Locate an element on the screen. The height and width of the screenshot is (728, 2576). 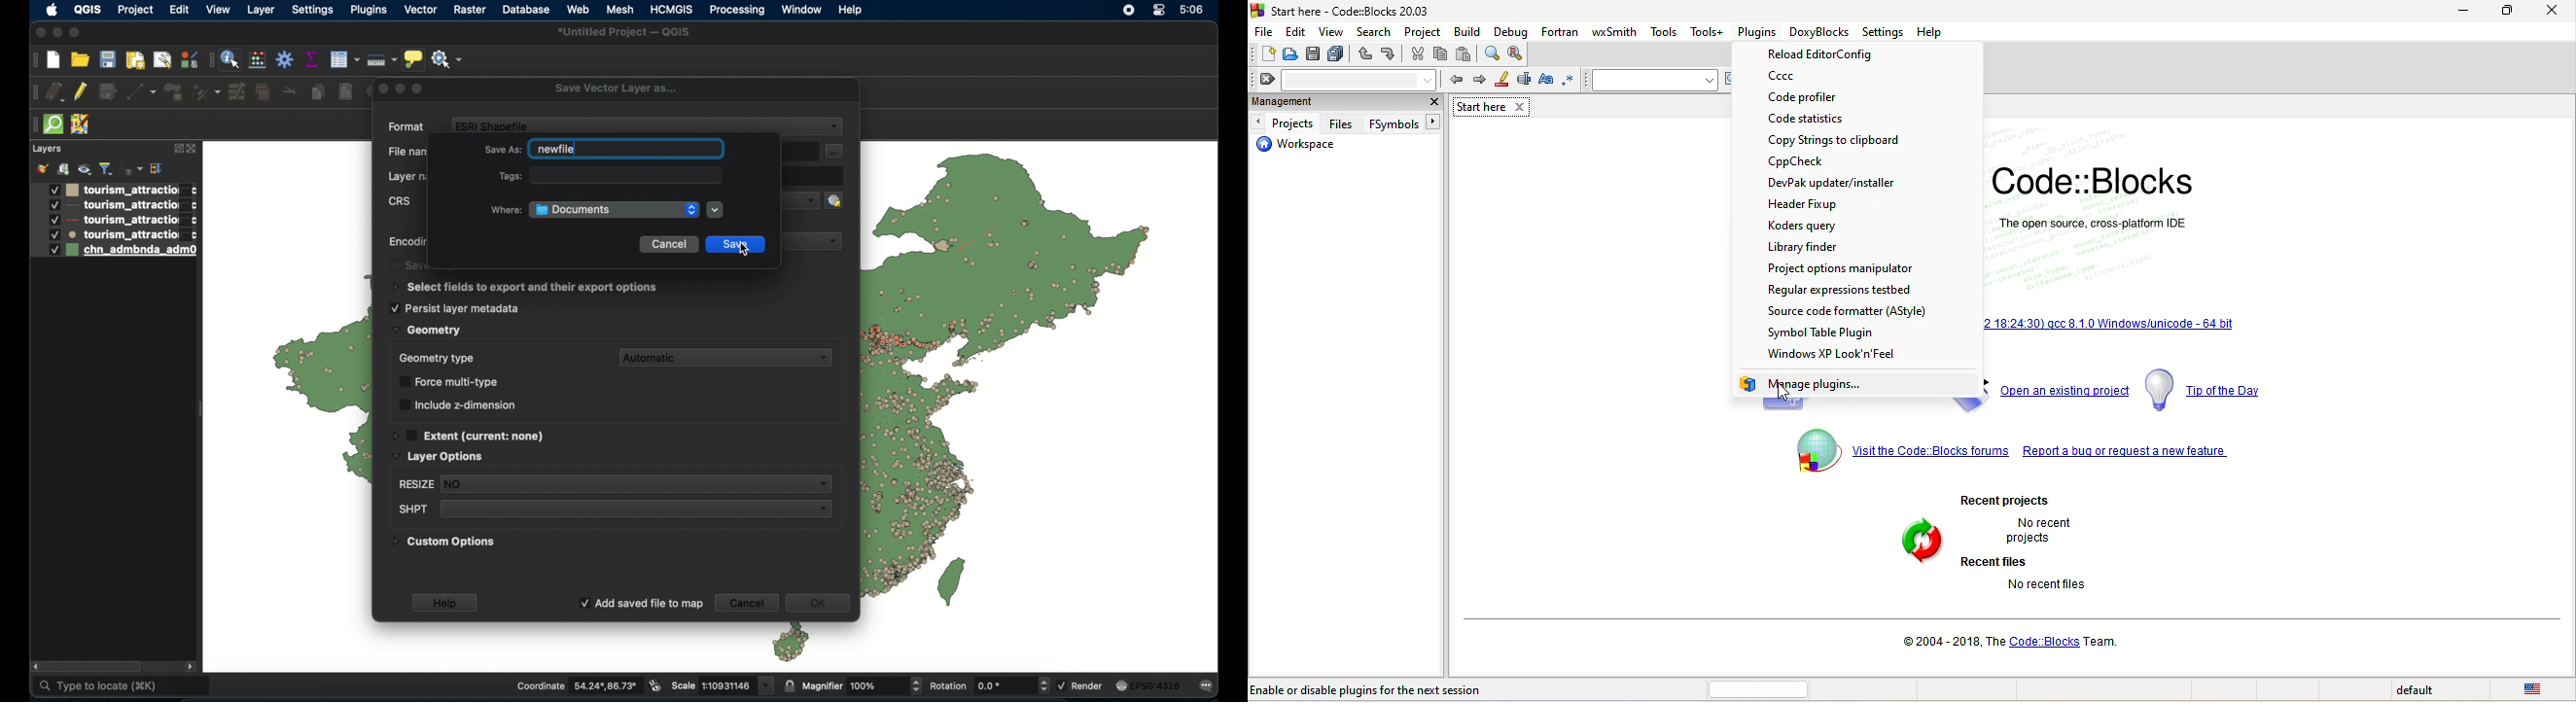
cancel is located at coordinates (746, 603).